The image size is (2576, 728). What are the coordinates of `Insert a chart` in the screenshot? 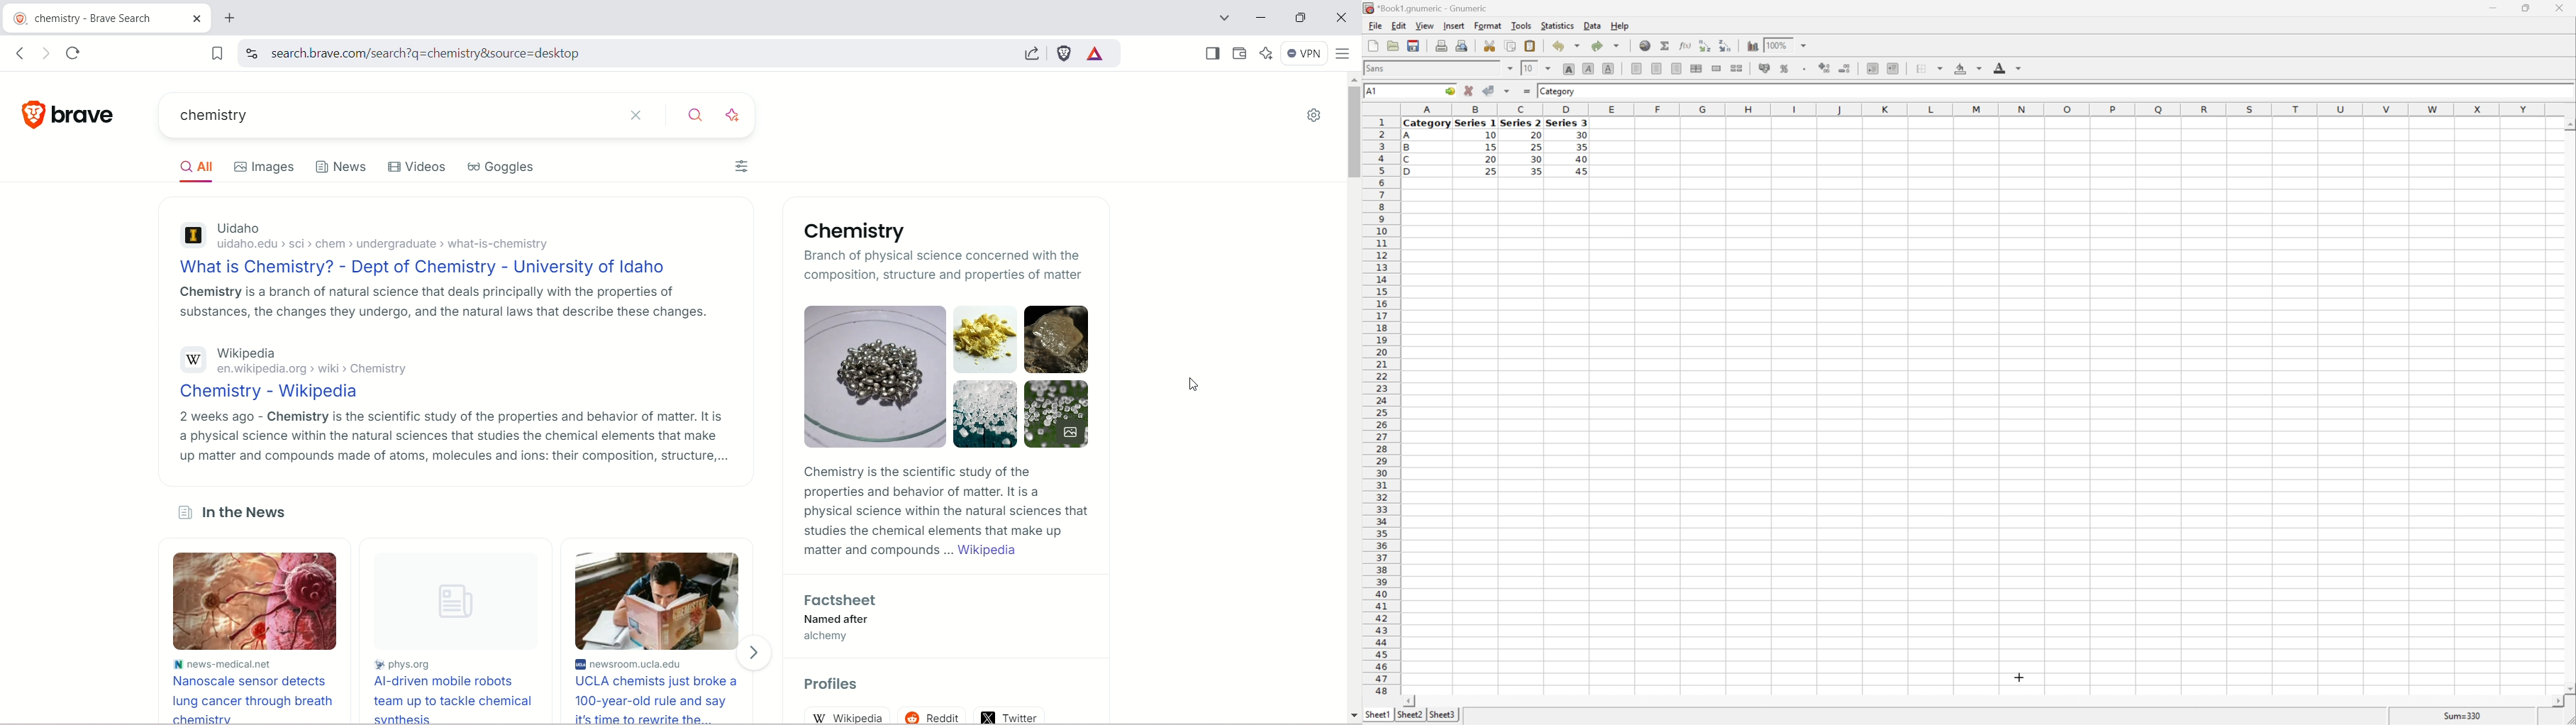 It's located at (1794, 66).